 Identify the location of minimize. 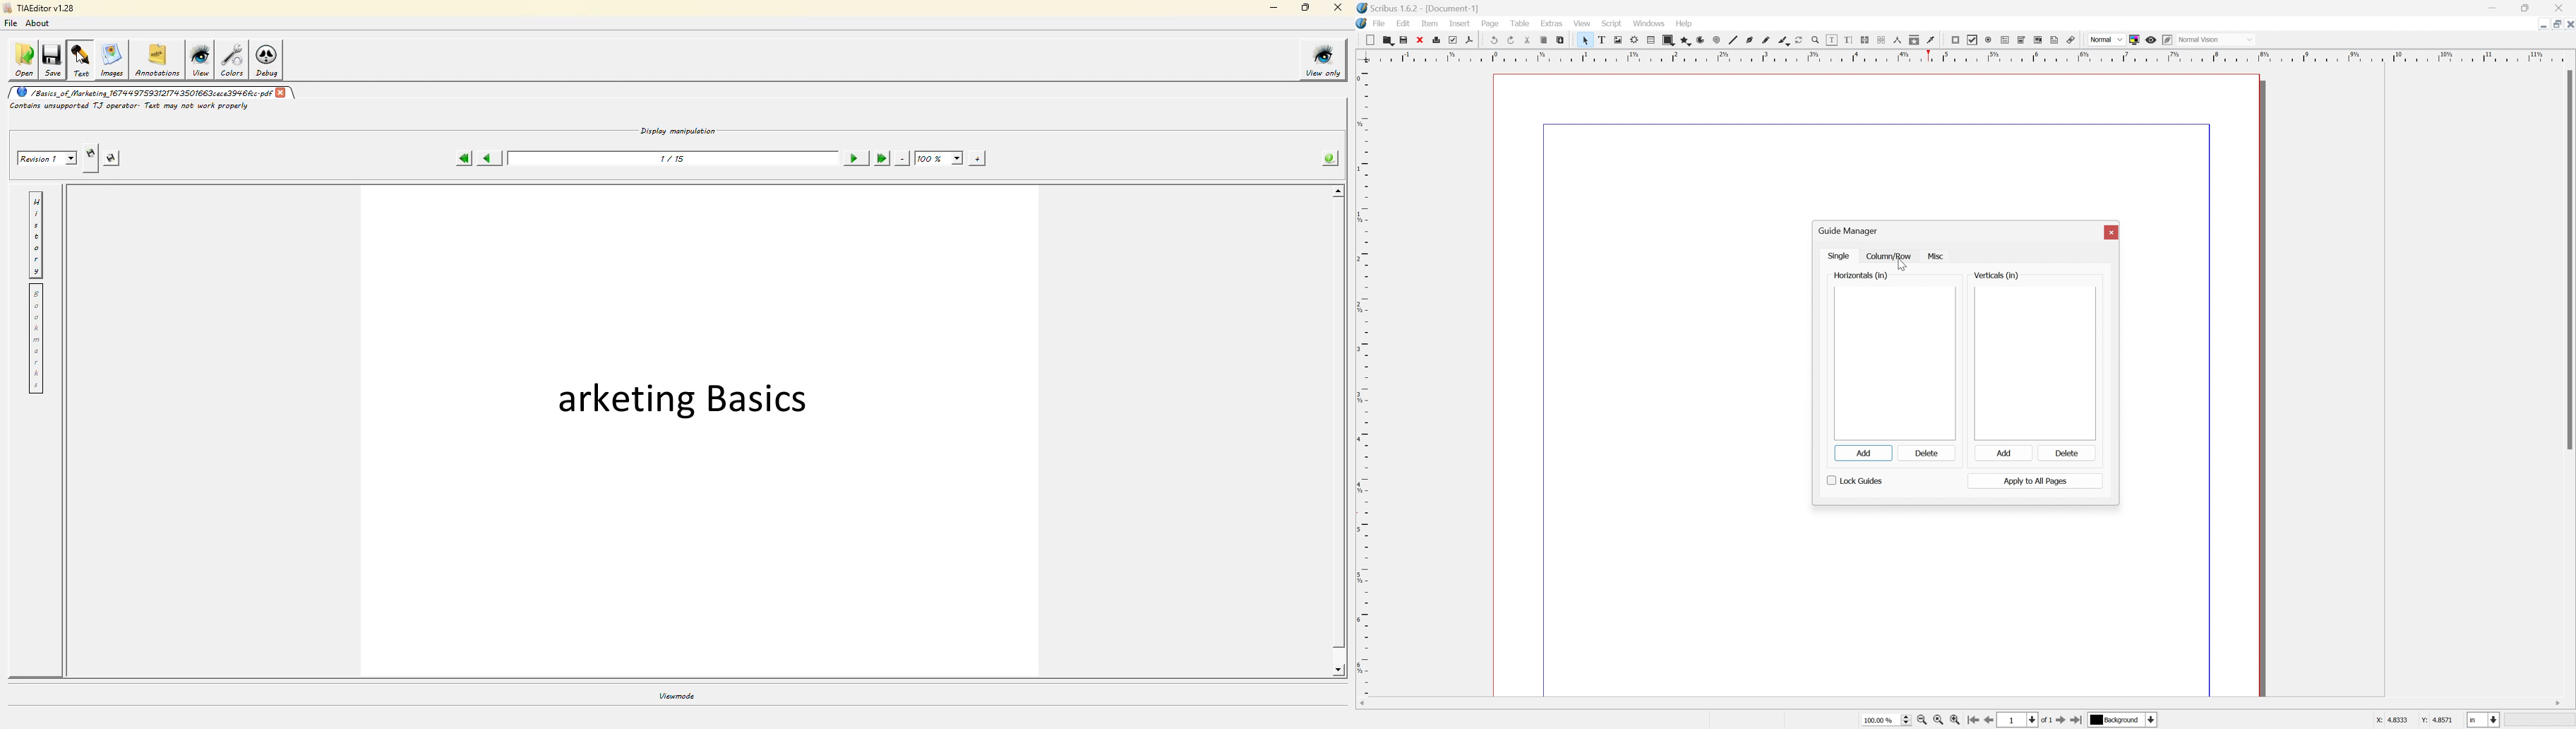
(2539, 24).